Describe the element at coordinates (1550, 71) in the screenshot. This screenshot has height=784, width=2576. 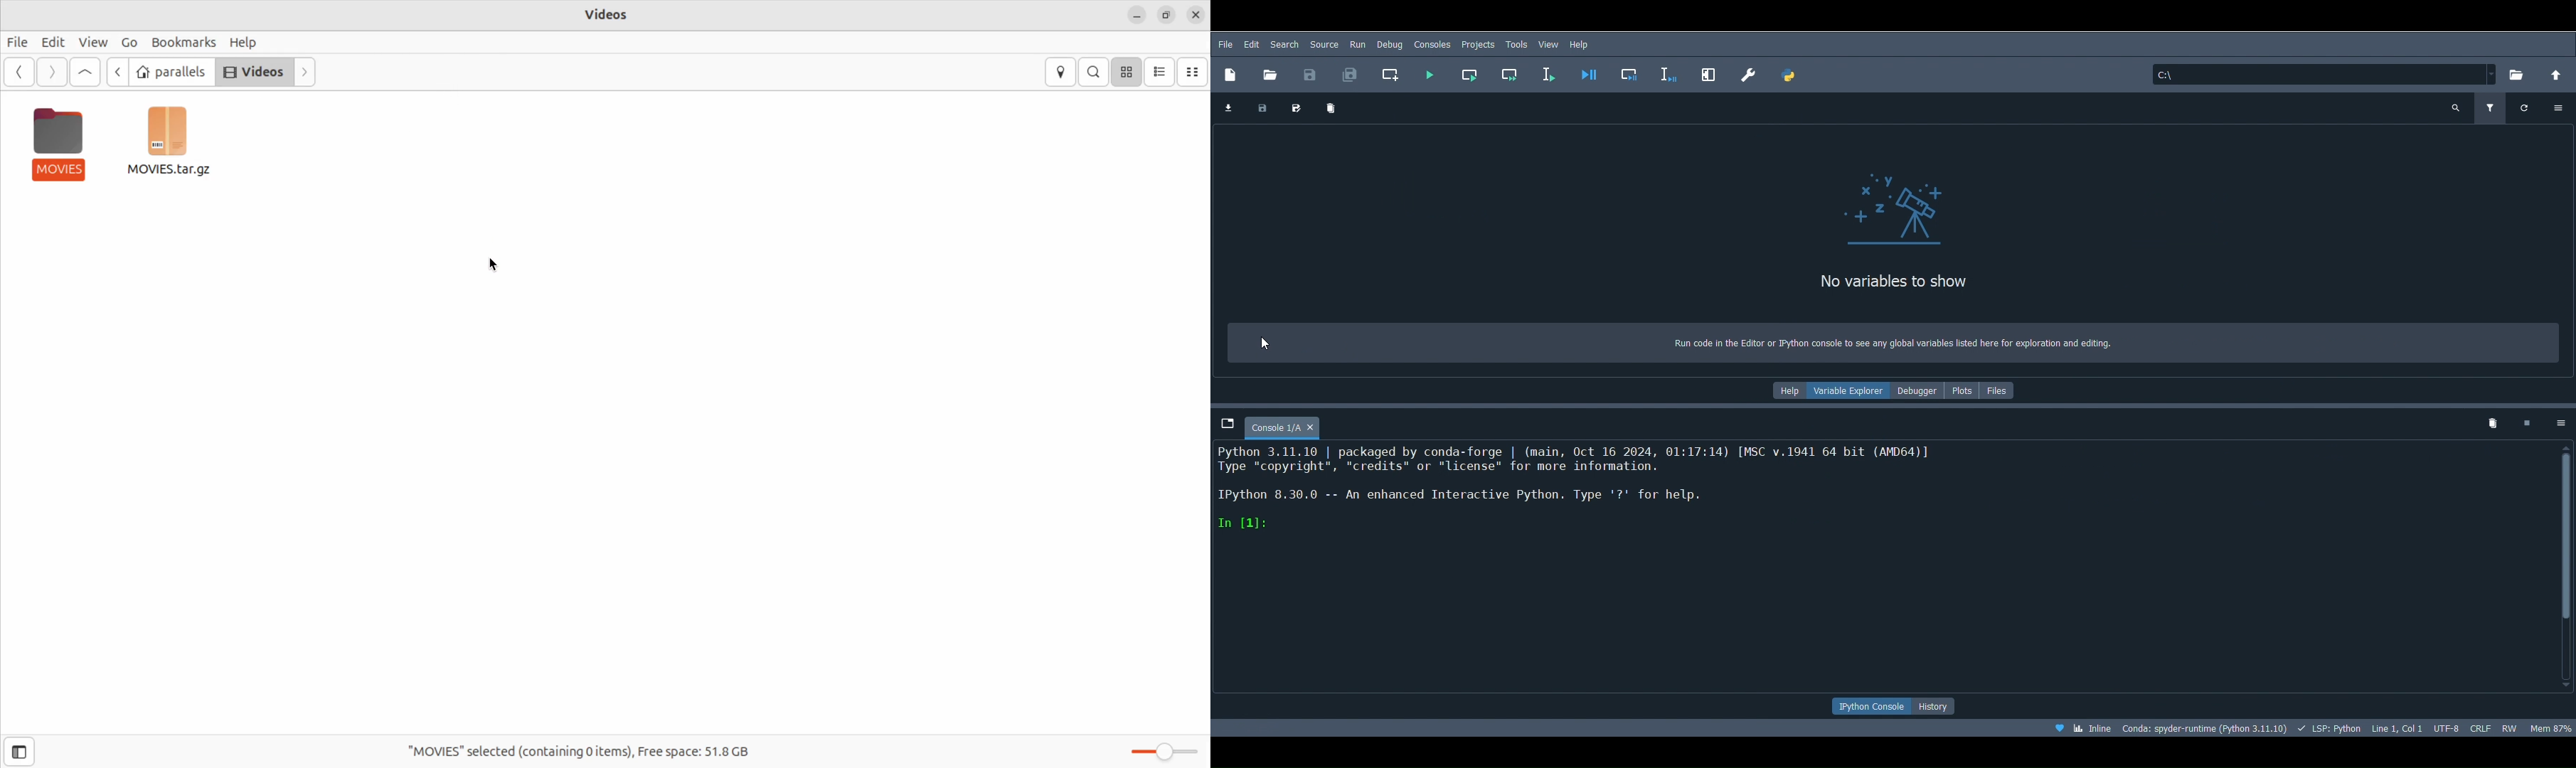
I see `Run selection or current line (F9)` at that location.